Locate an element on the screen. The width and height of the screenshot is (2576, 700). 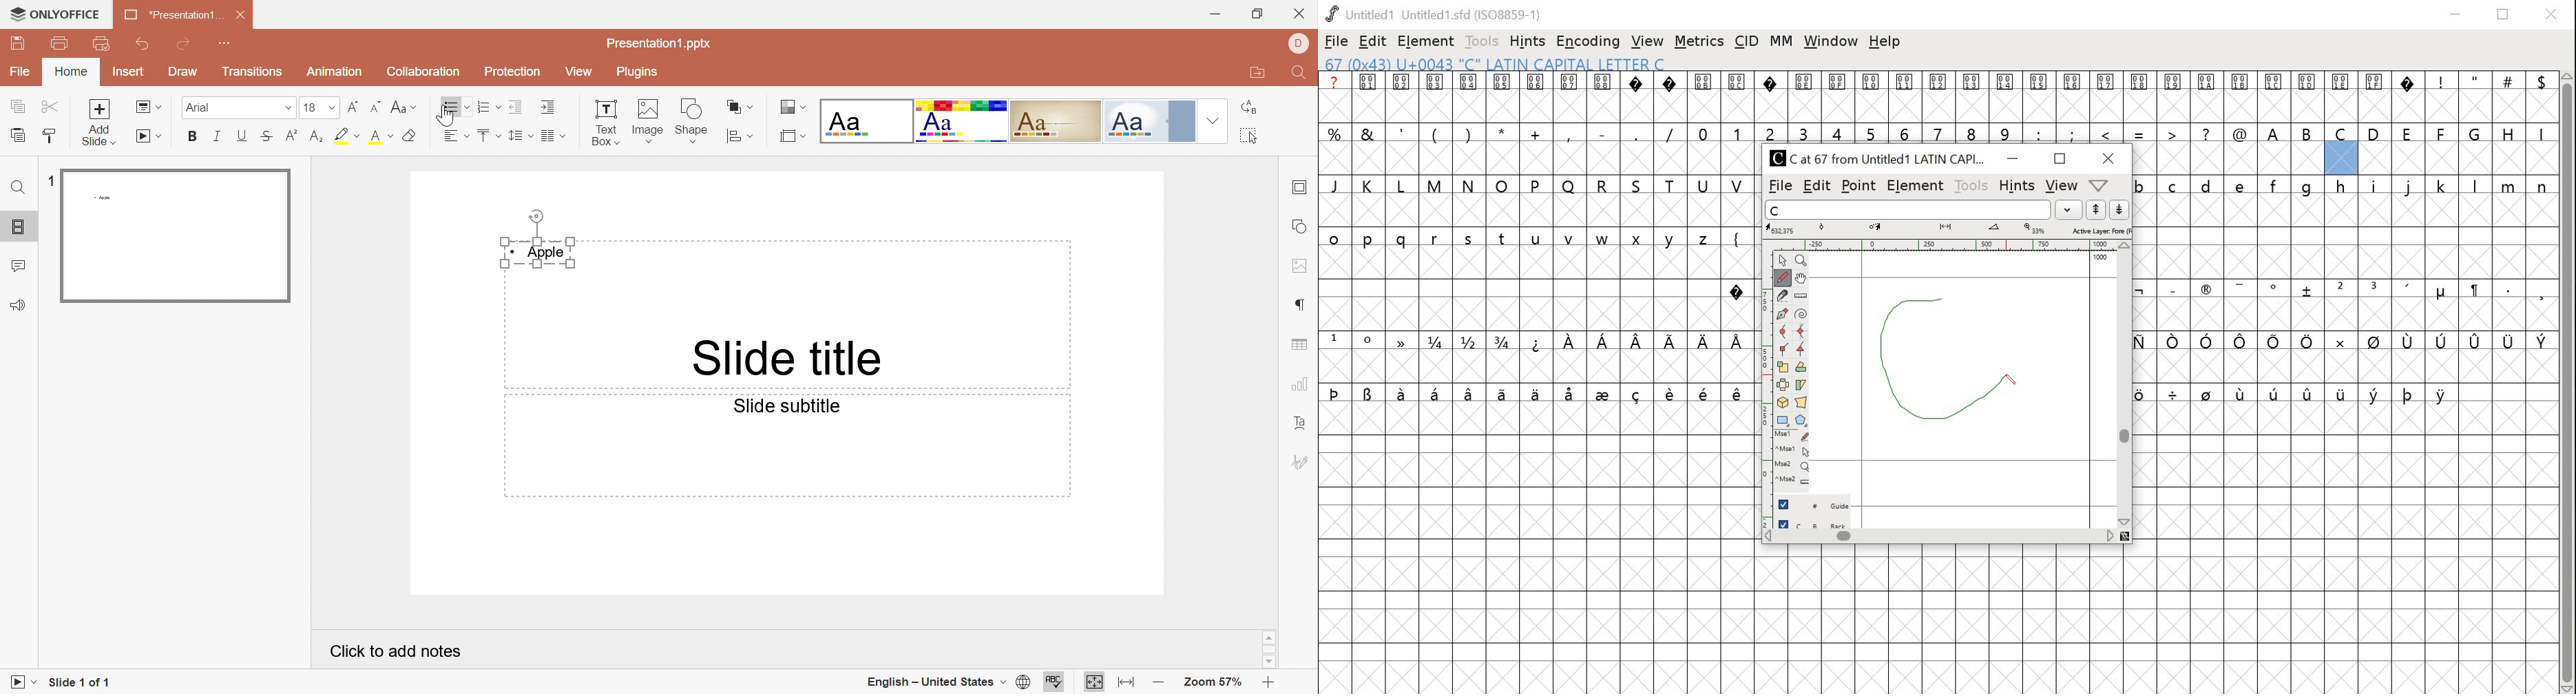
Comments is located at coordinates (19, 267).